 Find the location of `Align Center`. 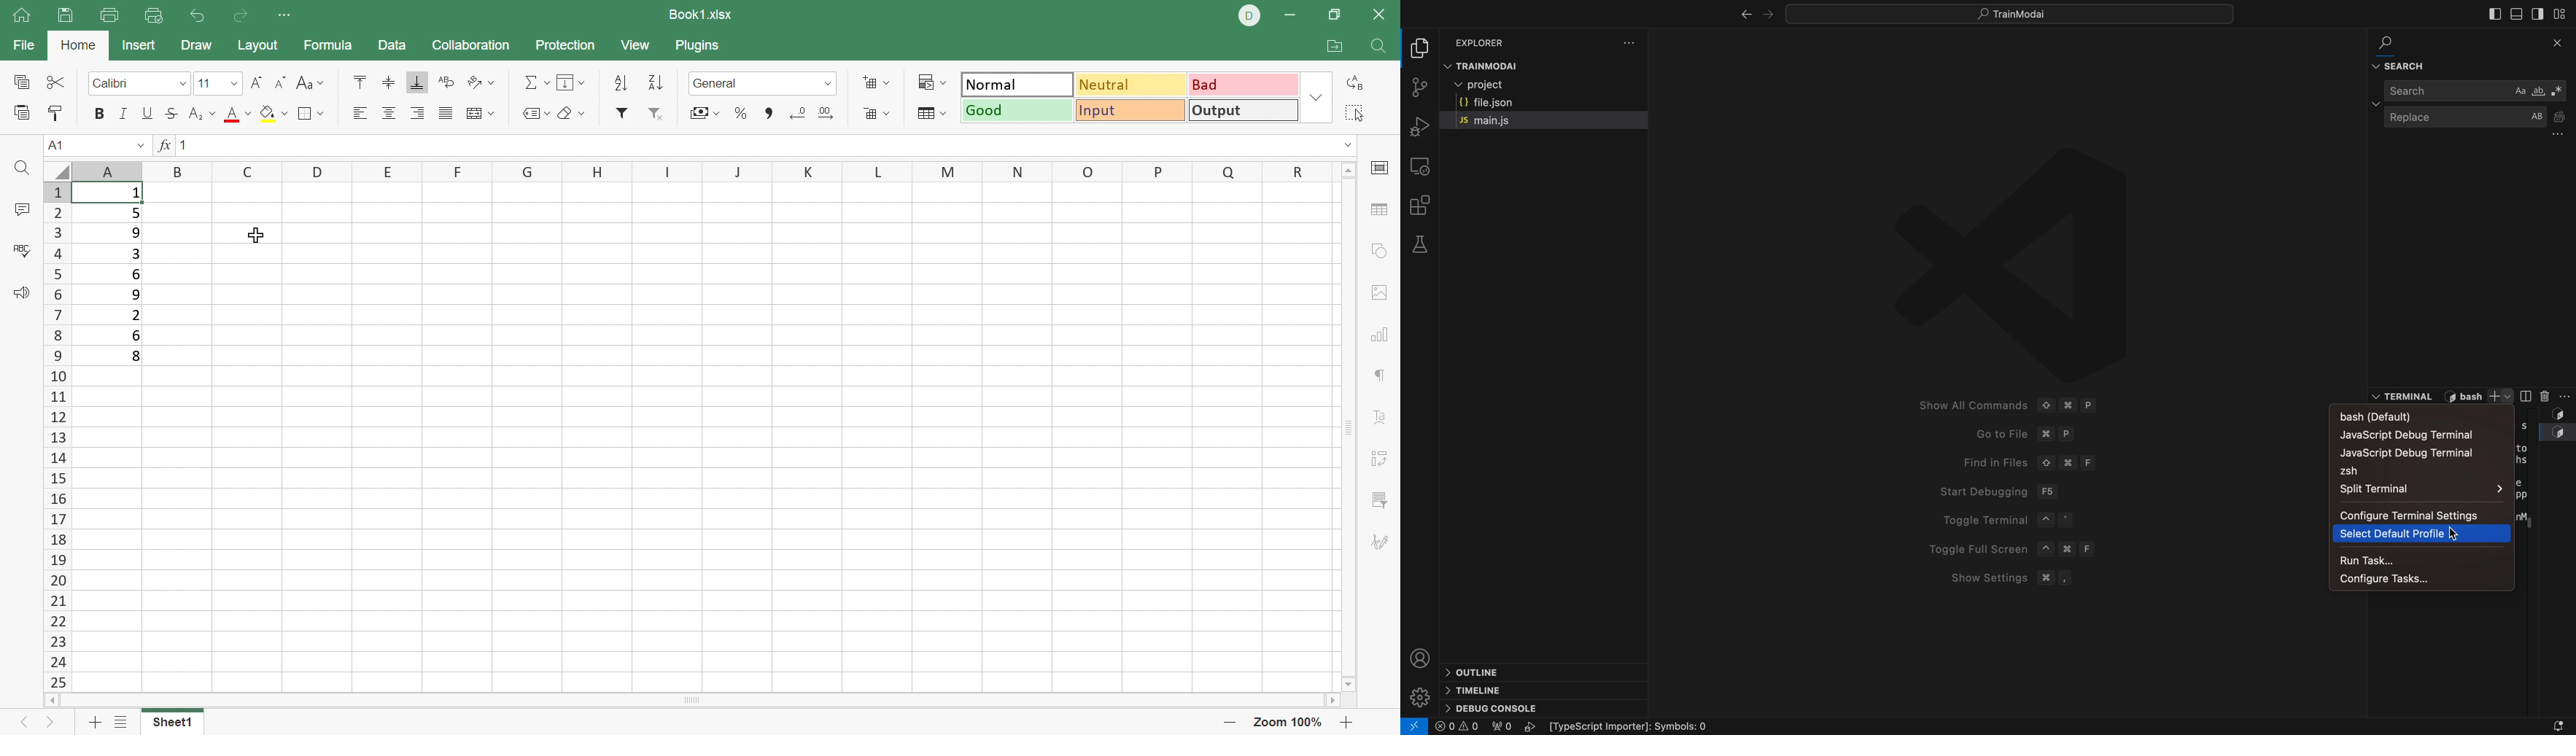

Align Center is located at coordinates (390, 114).